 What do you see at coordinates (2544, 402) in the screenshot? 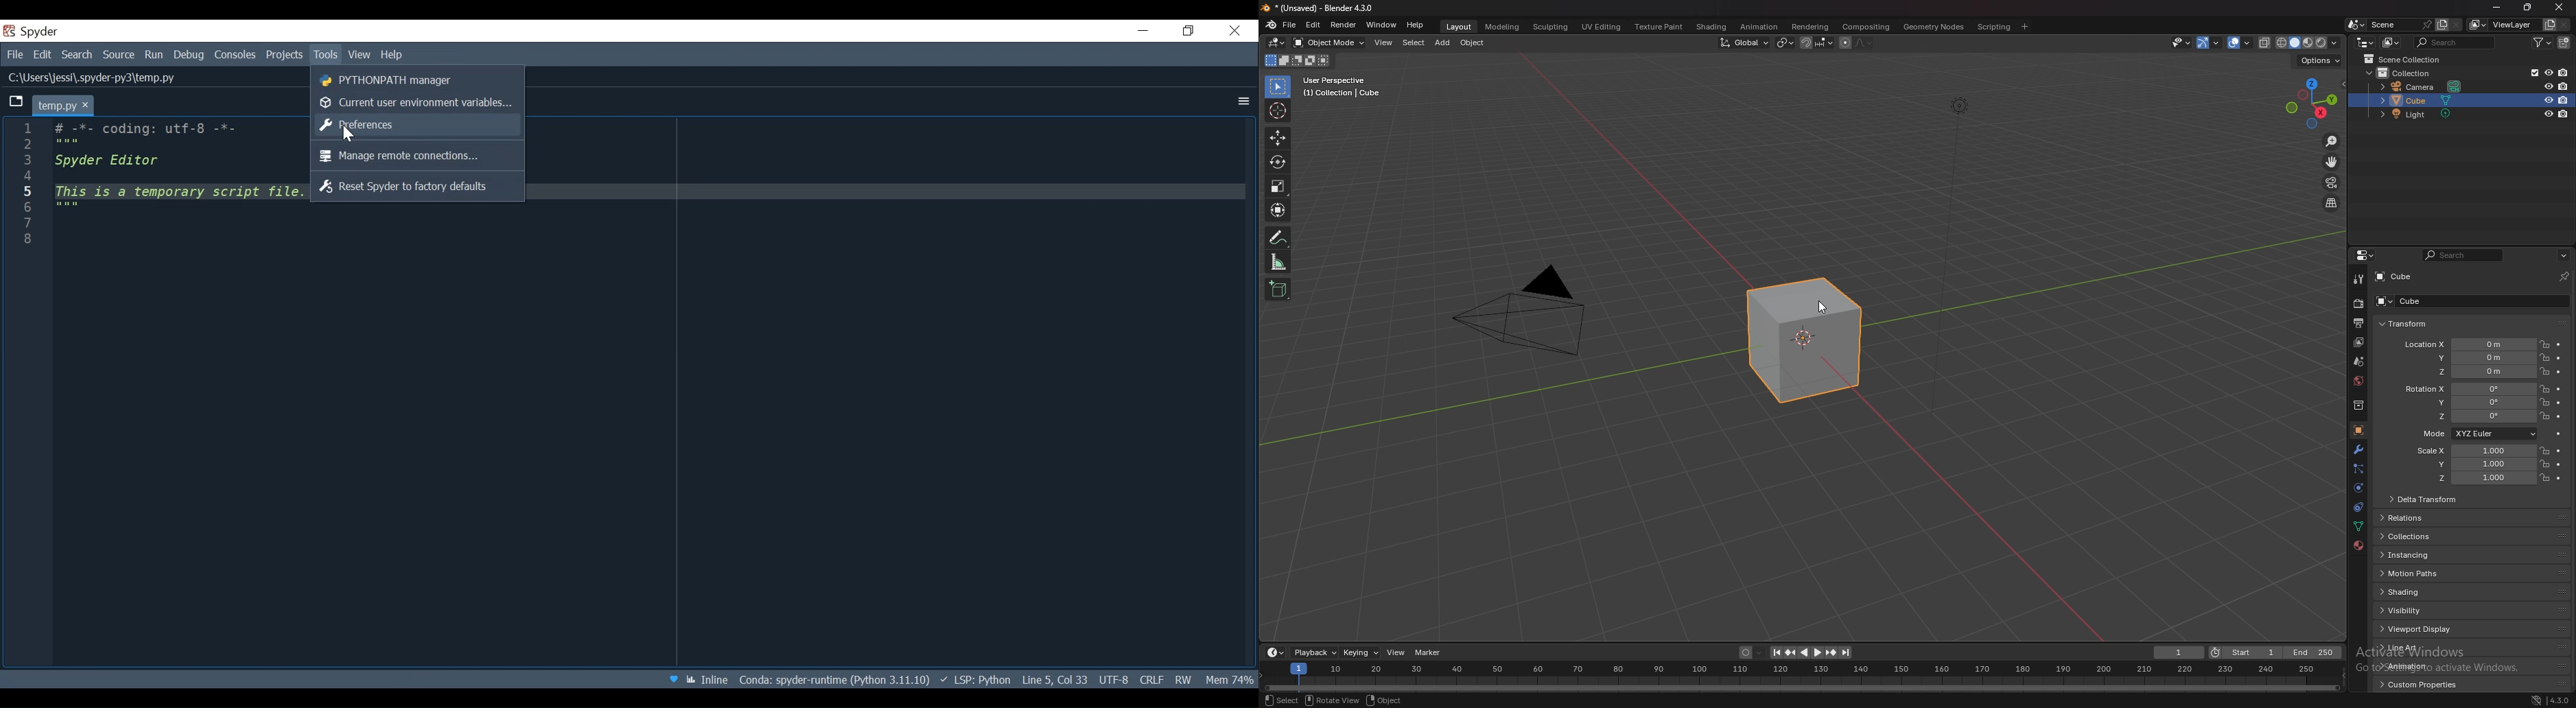
I see `lock` at bounding box center [2544, 402].